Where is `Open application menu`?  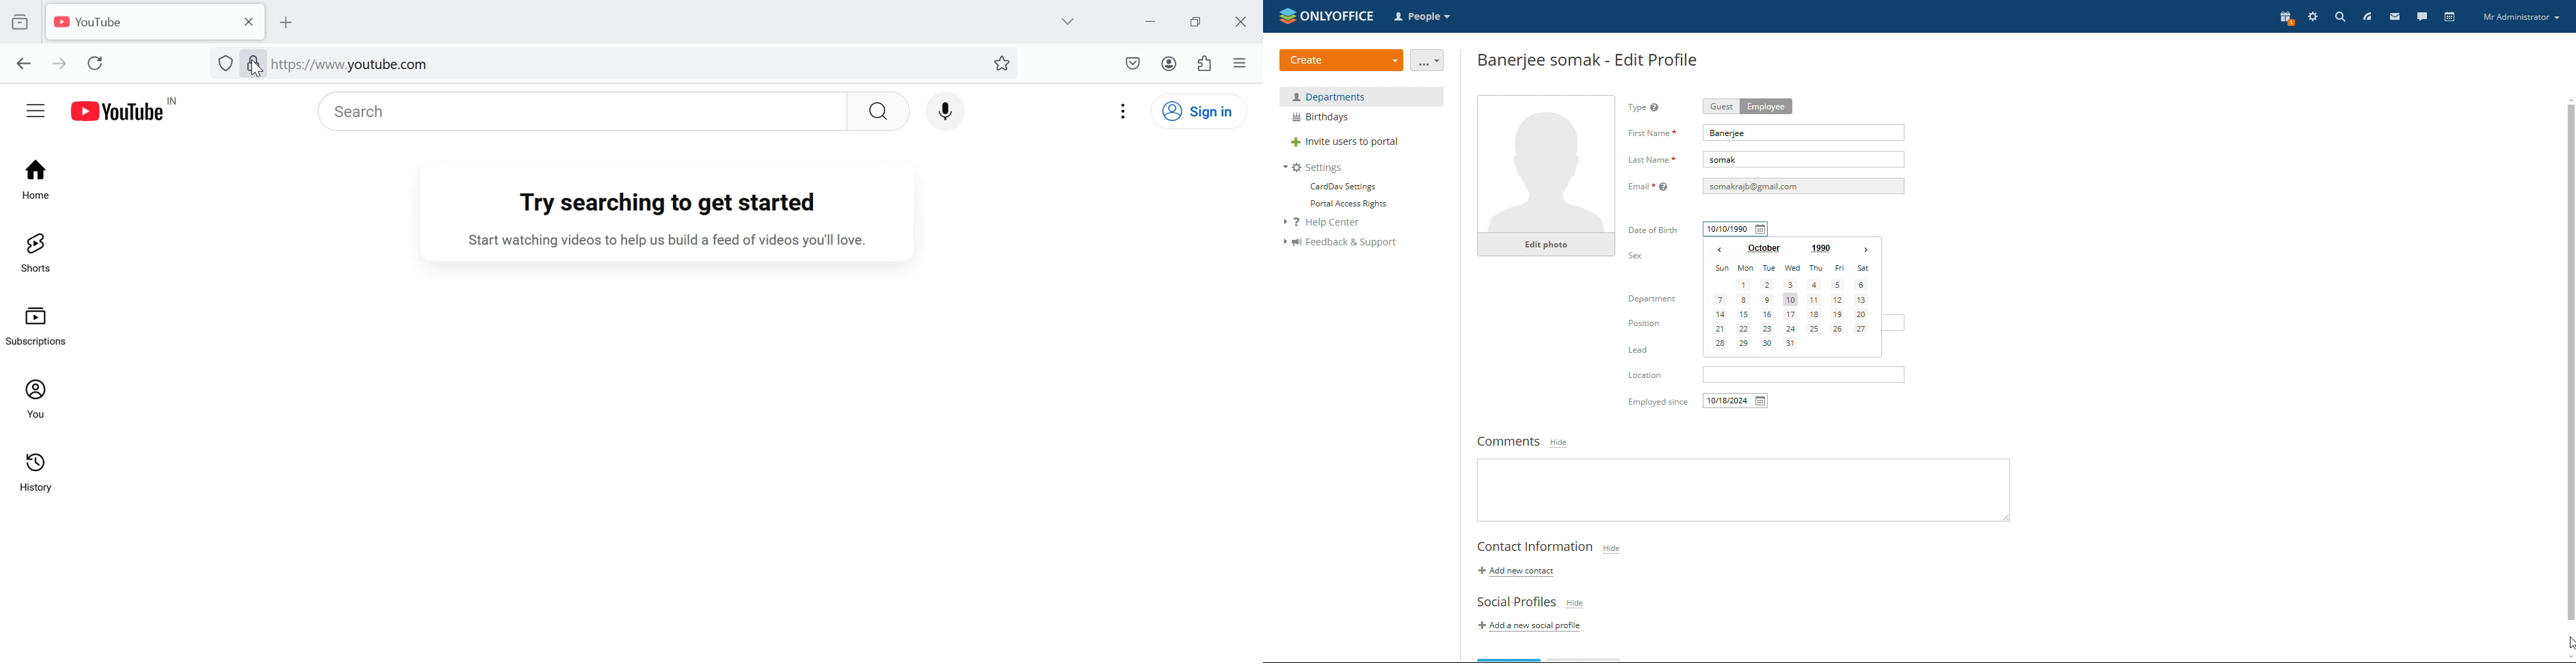
Open application menu is located at coordinates (1240, 62).